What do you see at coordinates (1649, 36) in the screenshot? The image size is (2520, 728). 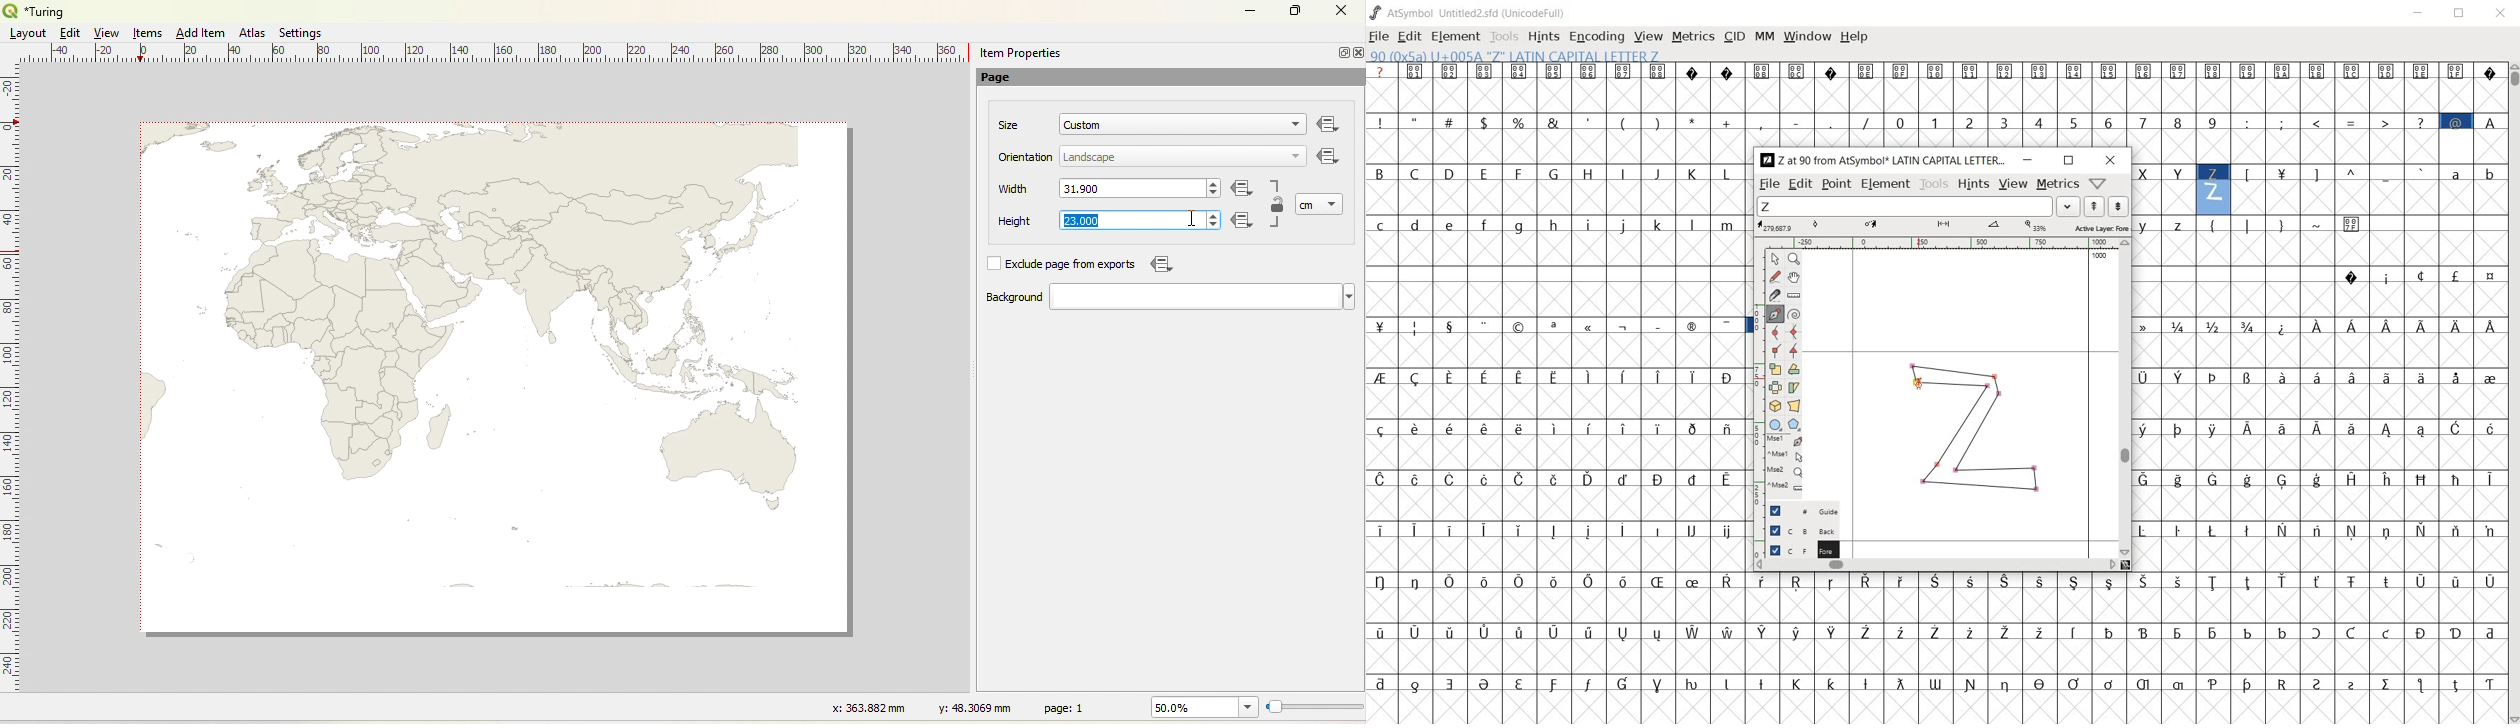 I see `view` at bounding box center [1649, 36].